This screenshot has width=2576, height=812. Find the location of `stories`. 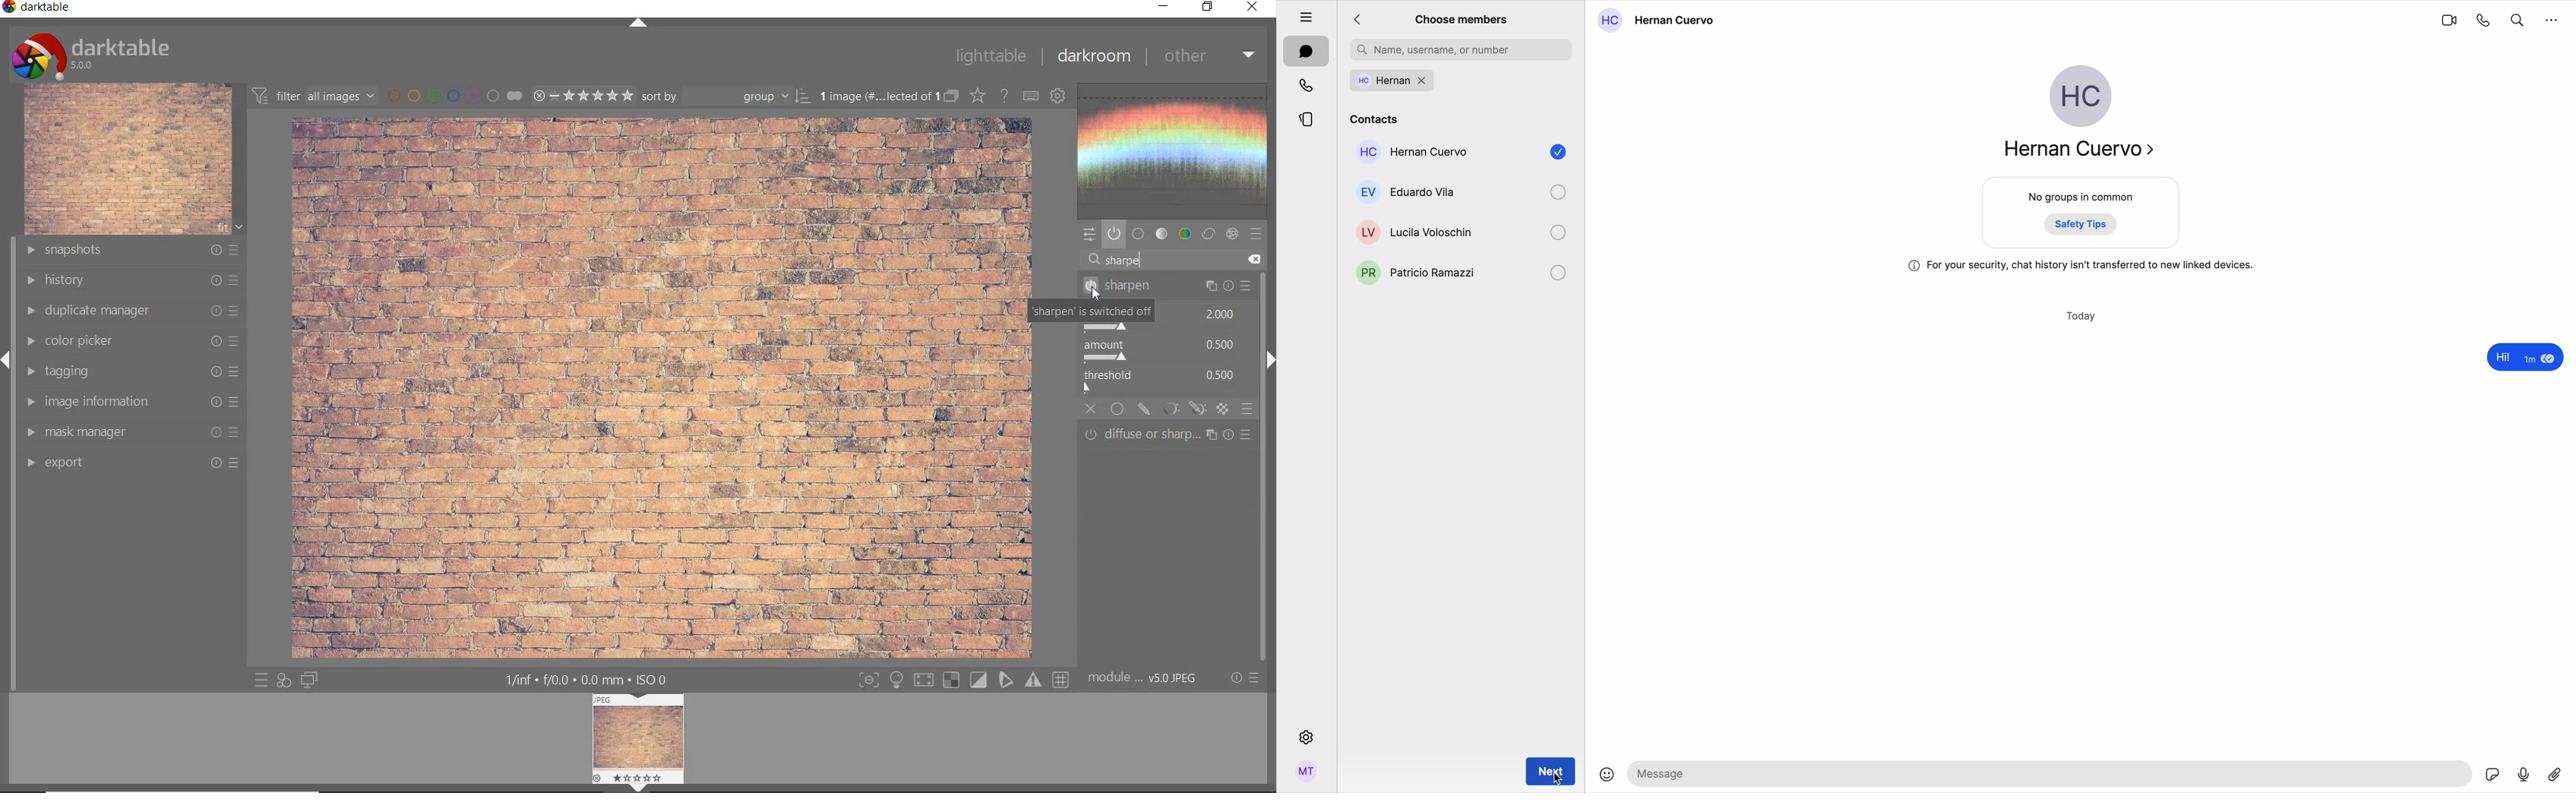

stories is located at coordinates (1306, 118).